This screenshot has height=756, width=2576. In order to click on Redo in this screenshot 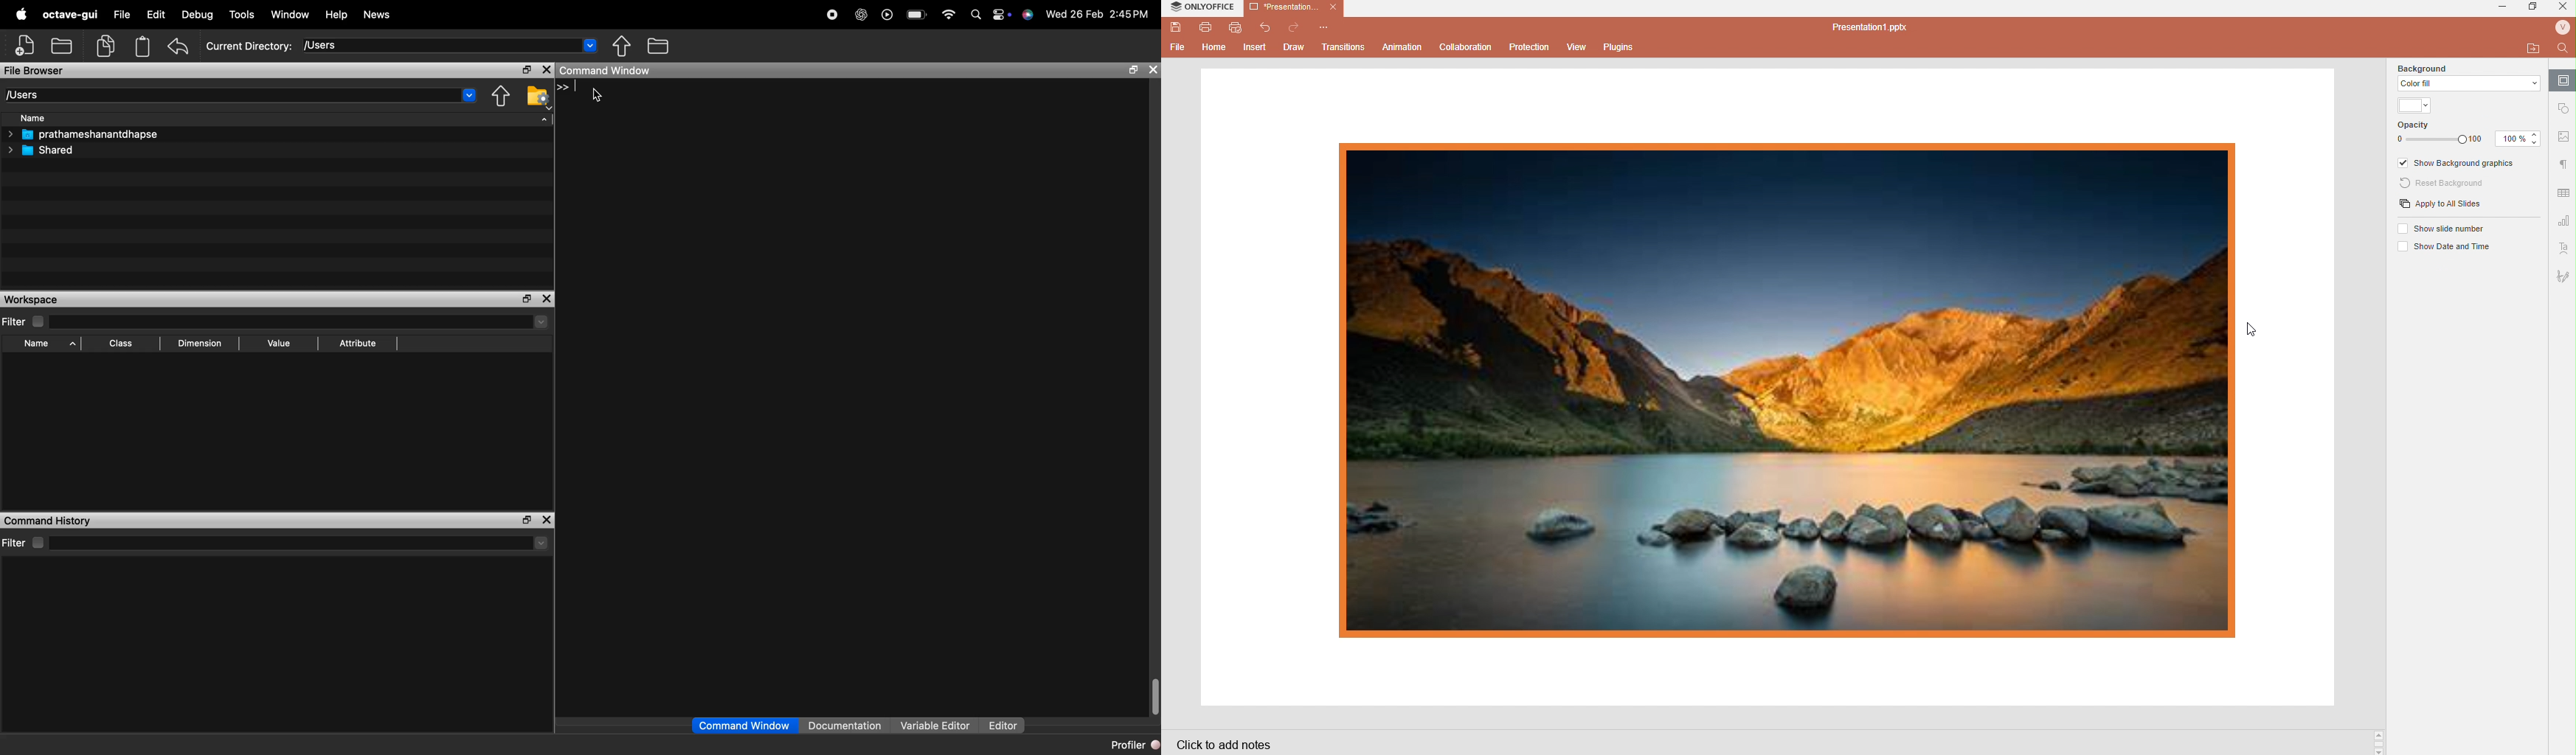, I will do `click(1295, 27)`.